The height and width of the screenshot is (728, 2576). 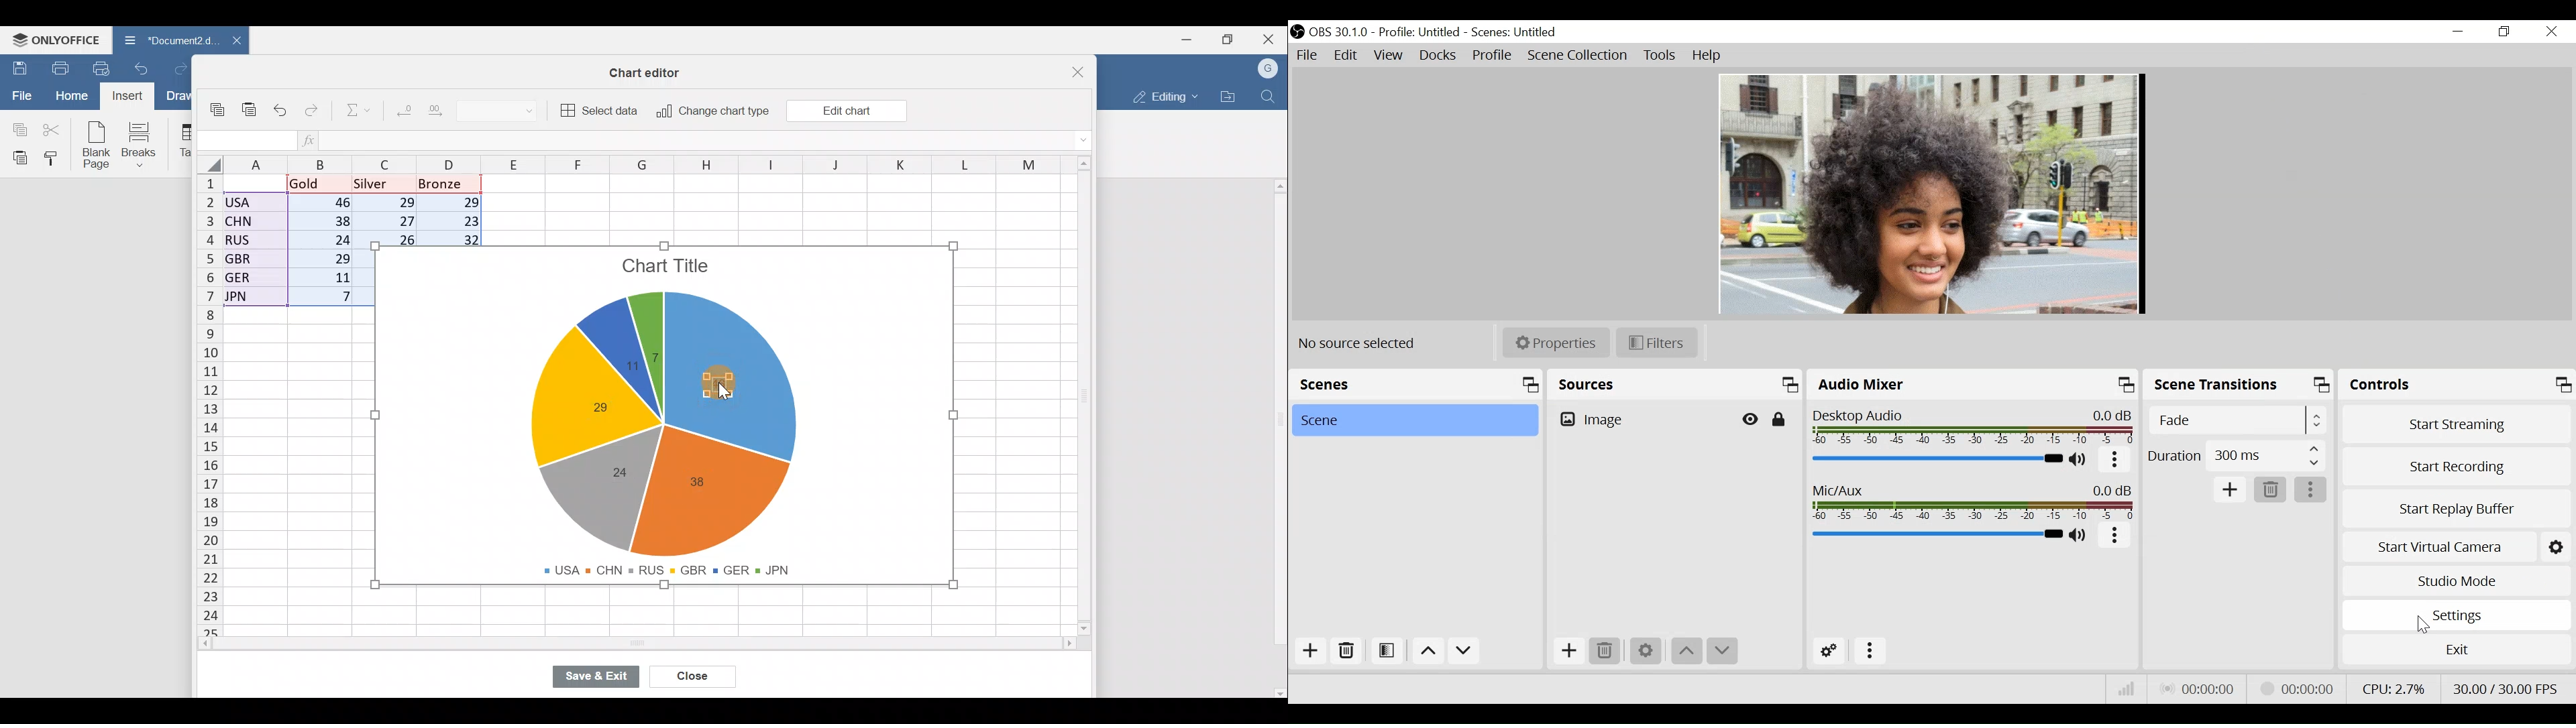 What do you see at coordinates (2271, 490) in the screenshot?
I see `delete` at bounding box center [2271, 490].